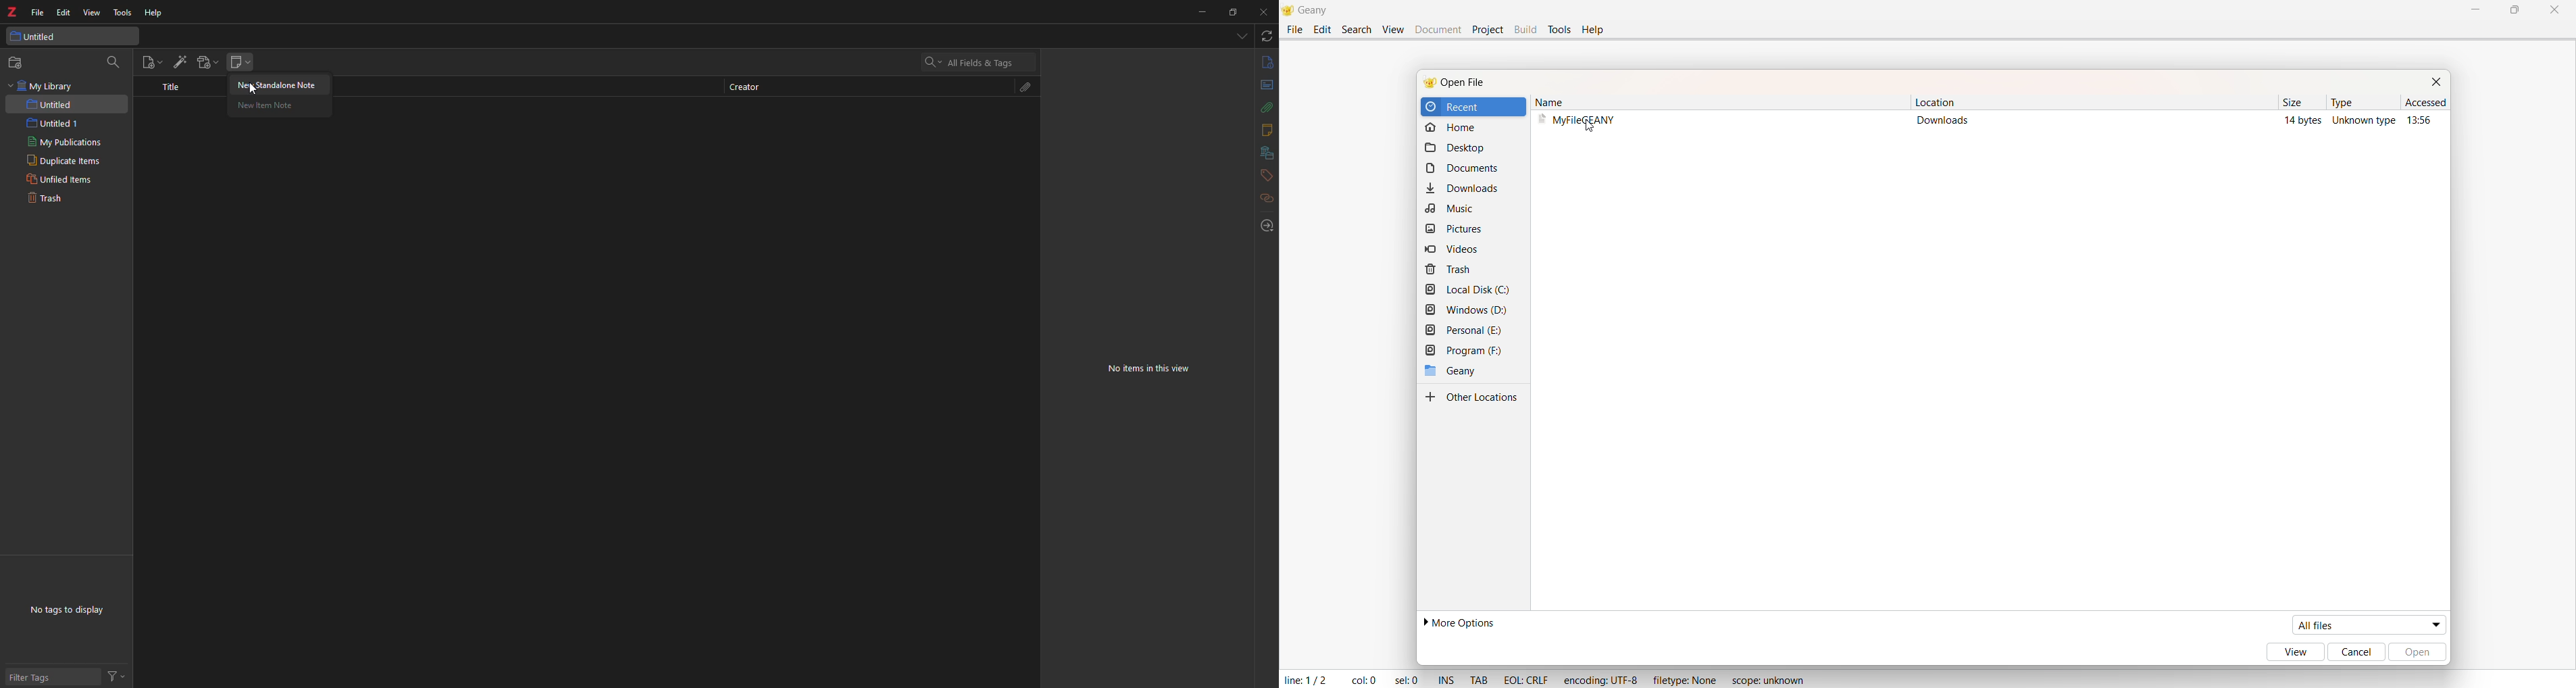  Describe the element at coordinates (1287, 11) in the screenshot. I see `Logo` at that location.